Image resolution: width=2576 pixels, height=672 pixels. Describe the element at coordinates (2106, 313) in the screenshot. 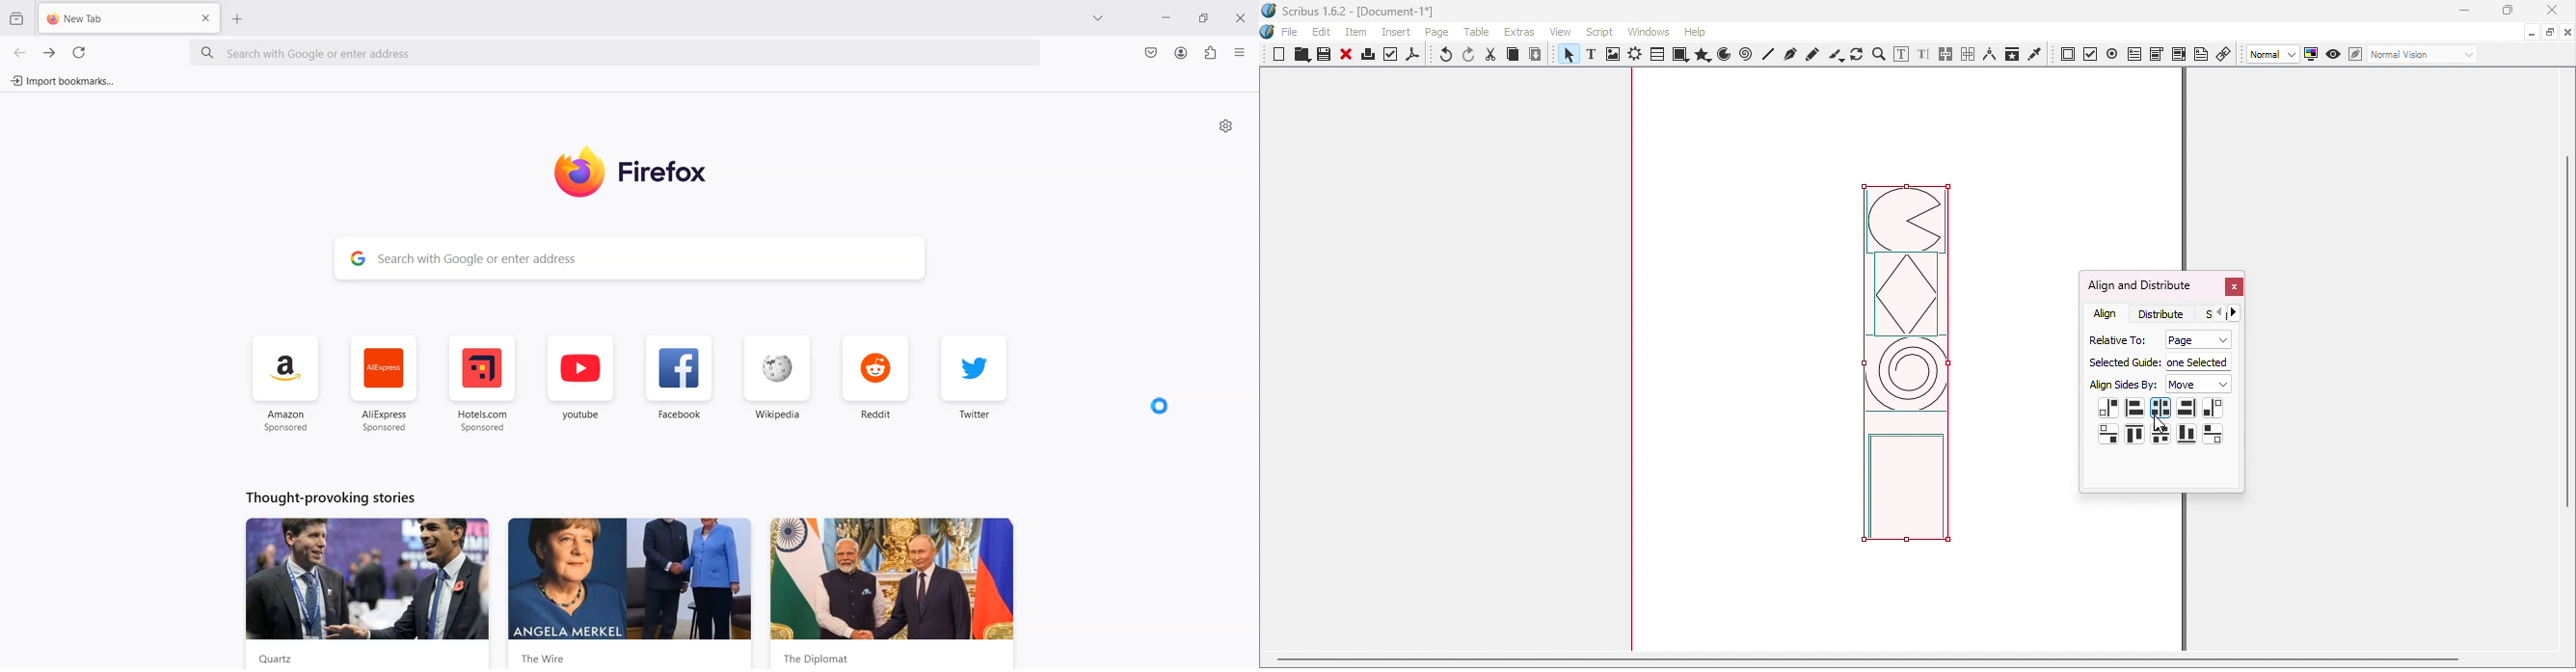

I see `Align` at that location.